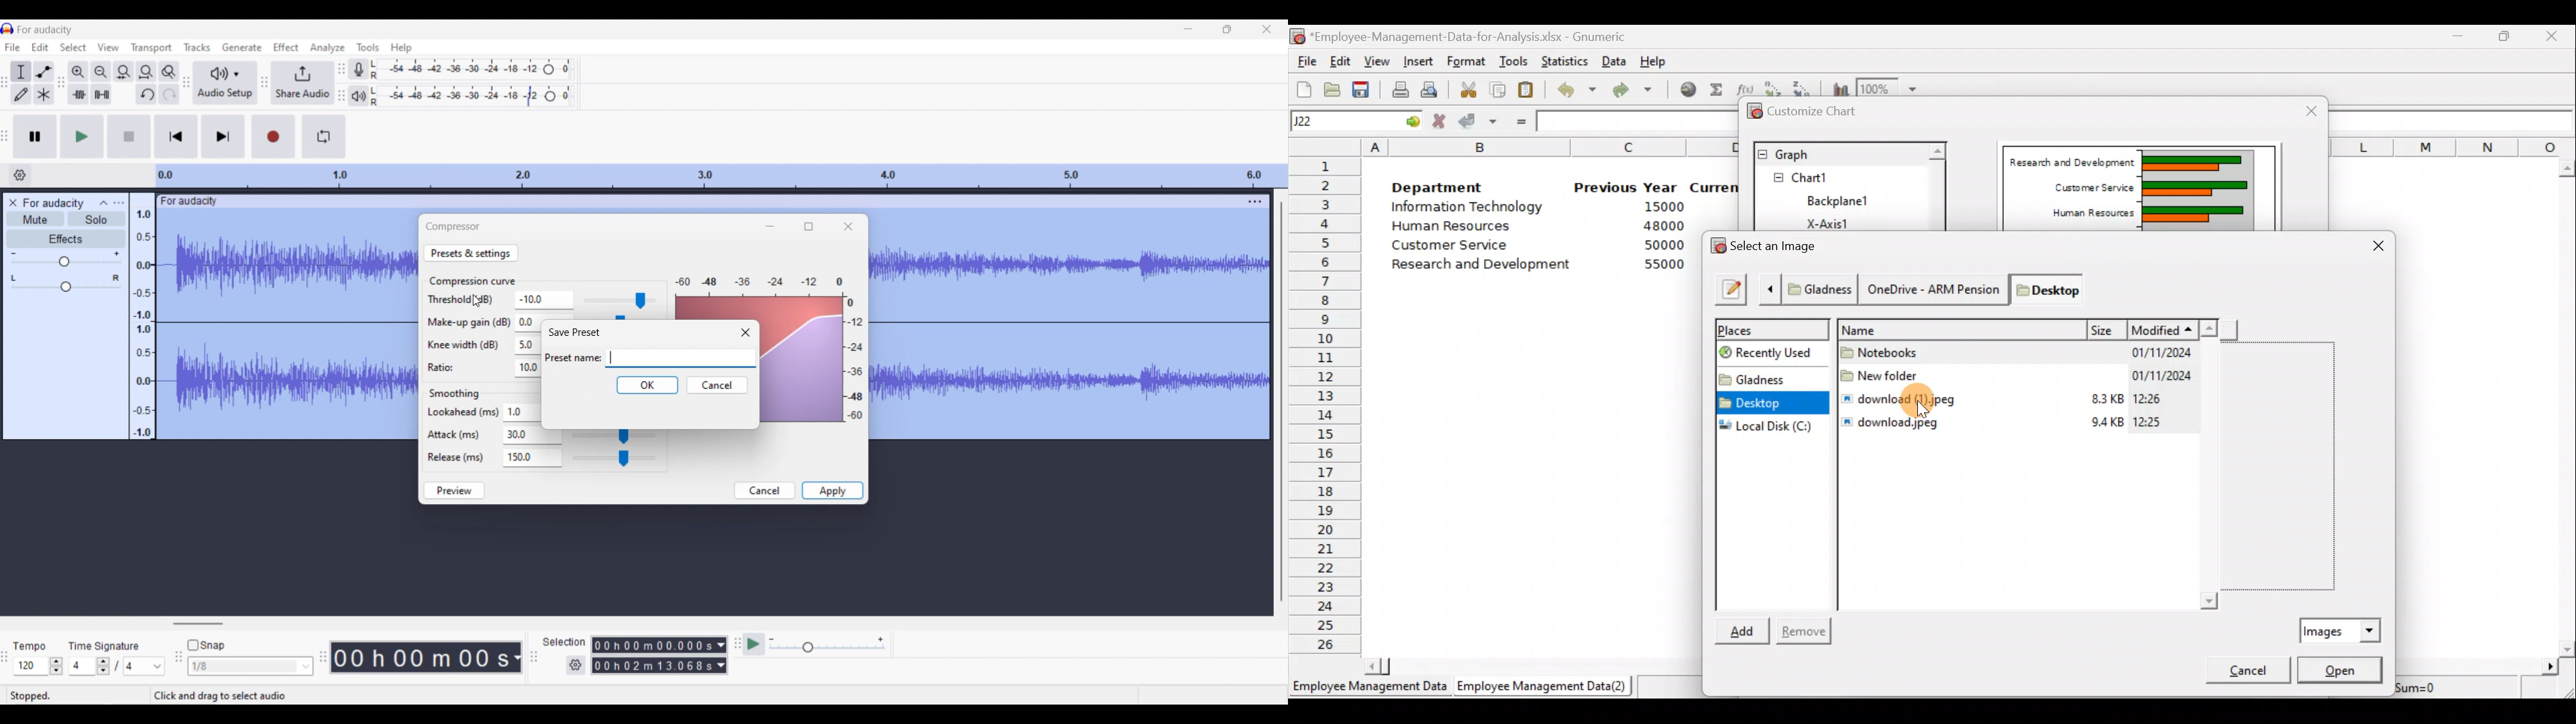 The image size is (2576, 728). Describe the element at coordinates (2104, 424) in the screenshot. I see `9.4KB` at that location.